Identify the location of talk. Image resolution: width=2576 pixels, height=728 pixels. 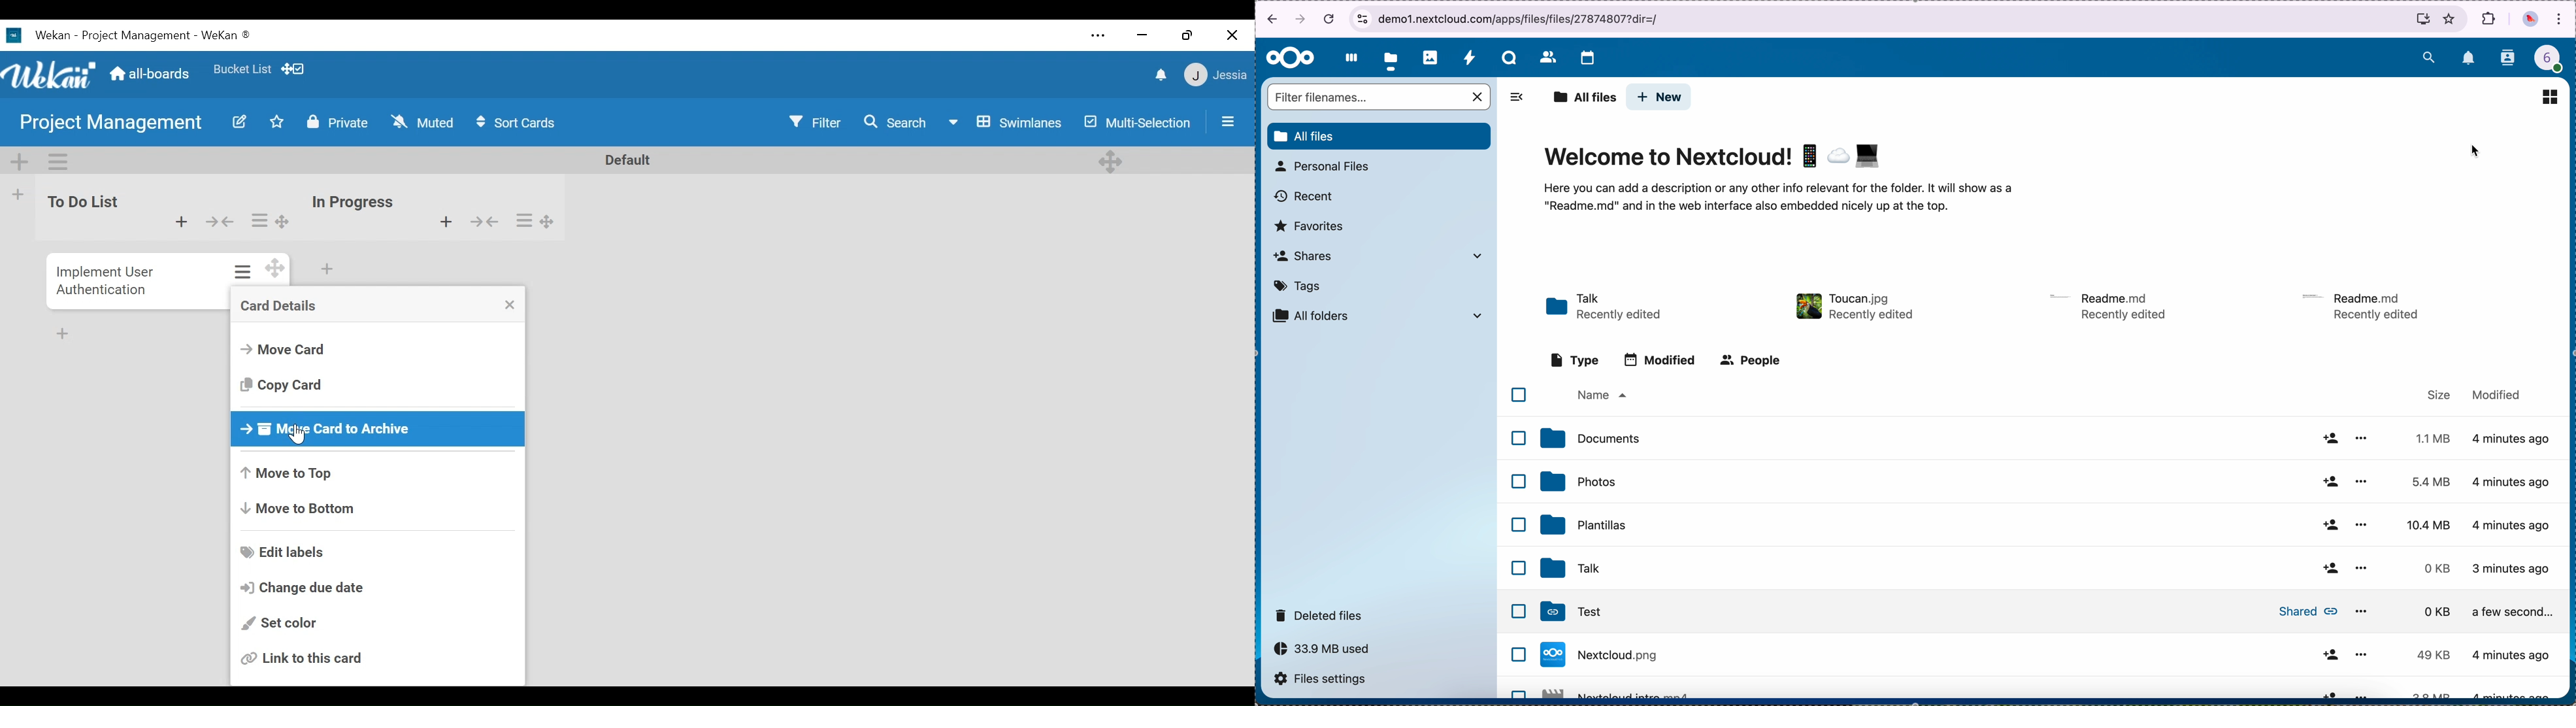
(1509, 57).